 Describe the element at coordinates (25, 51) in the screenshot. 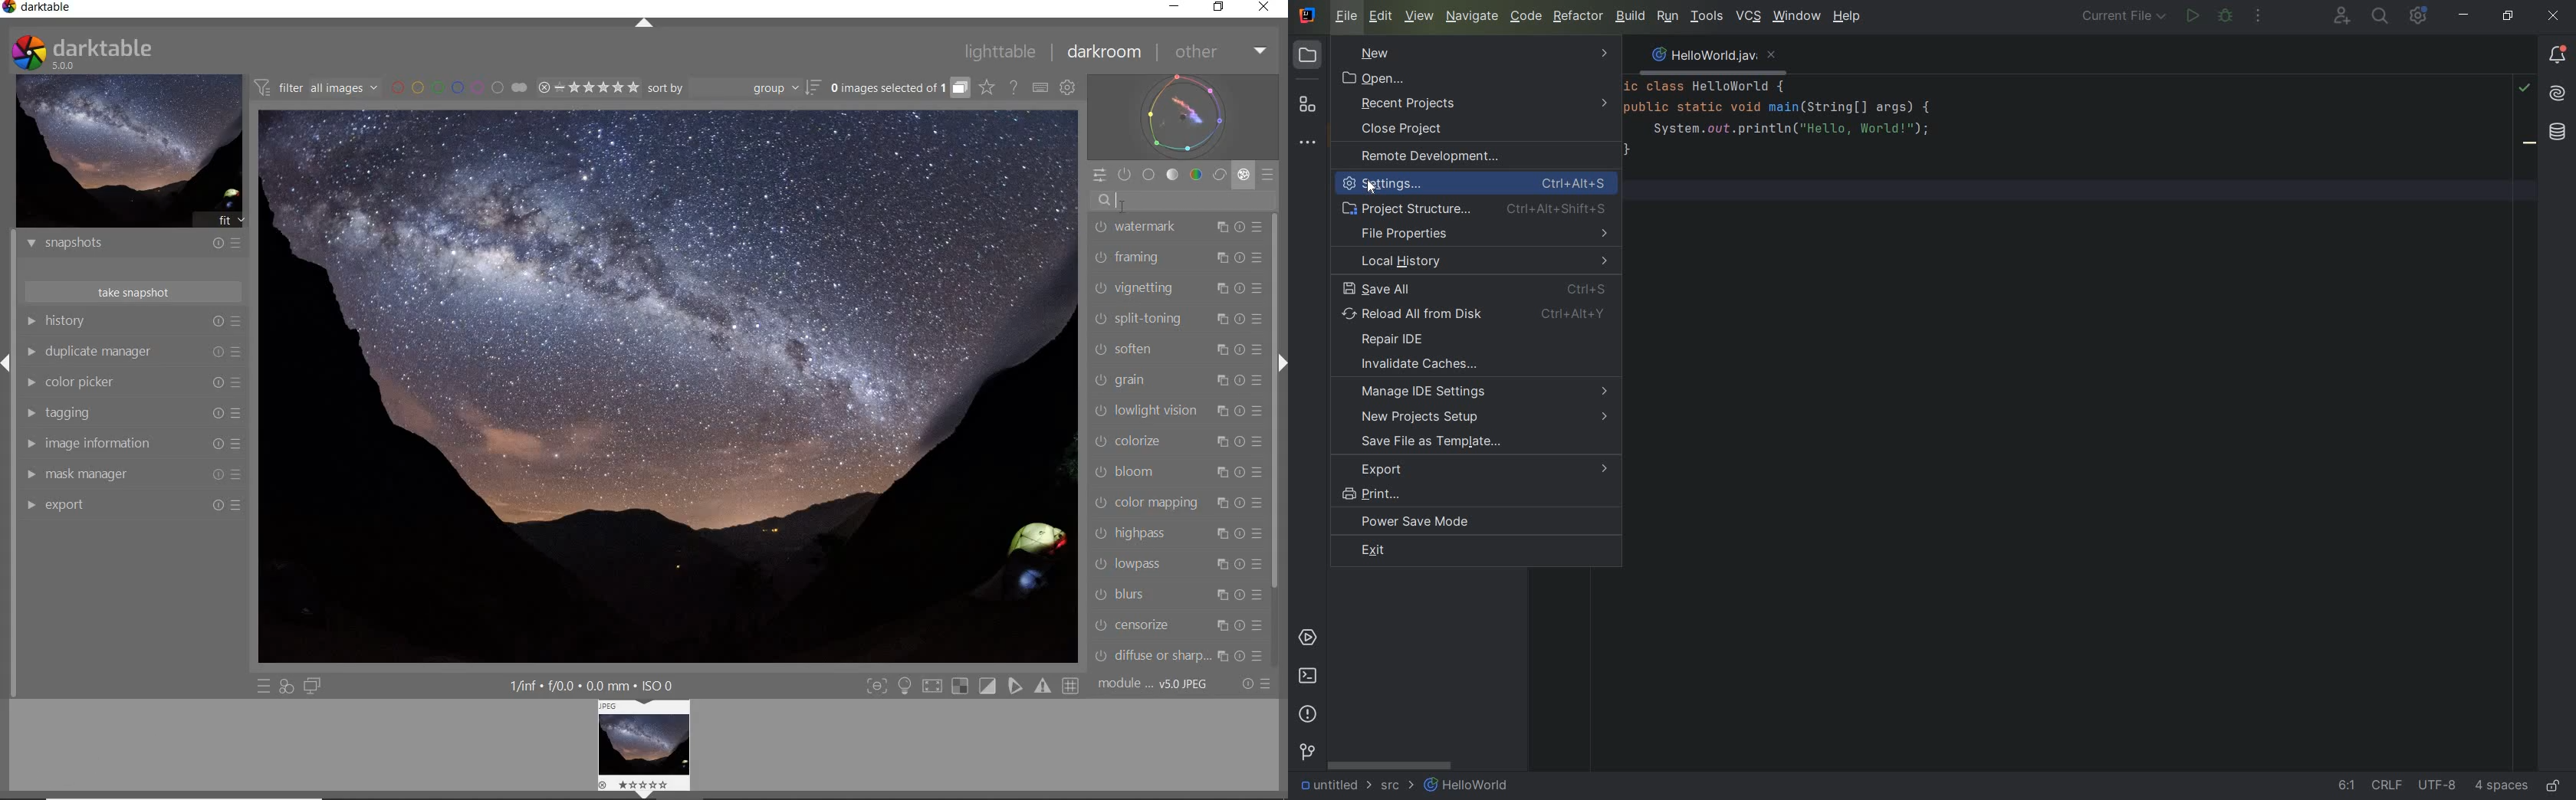

I see `darktable logo` at that location.